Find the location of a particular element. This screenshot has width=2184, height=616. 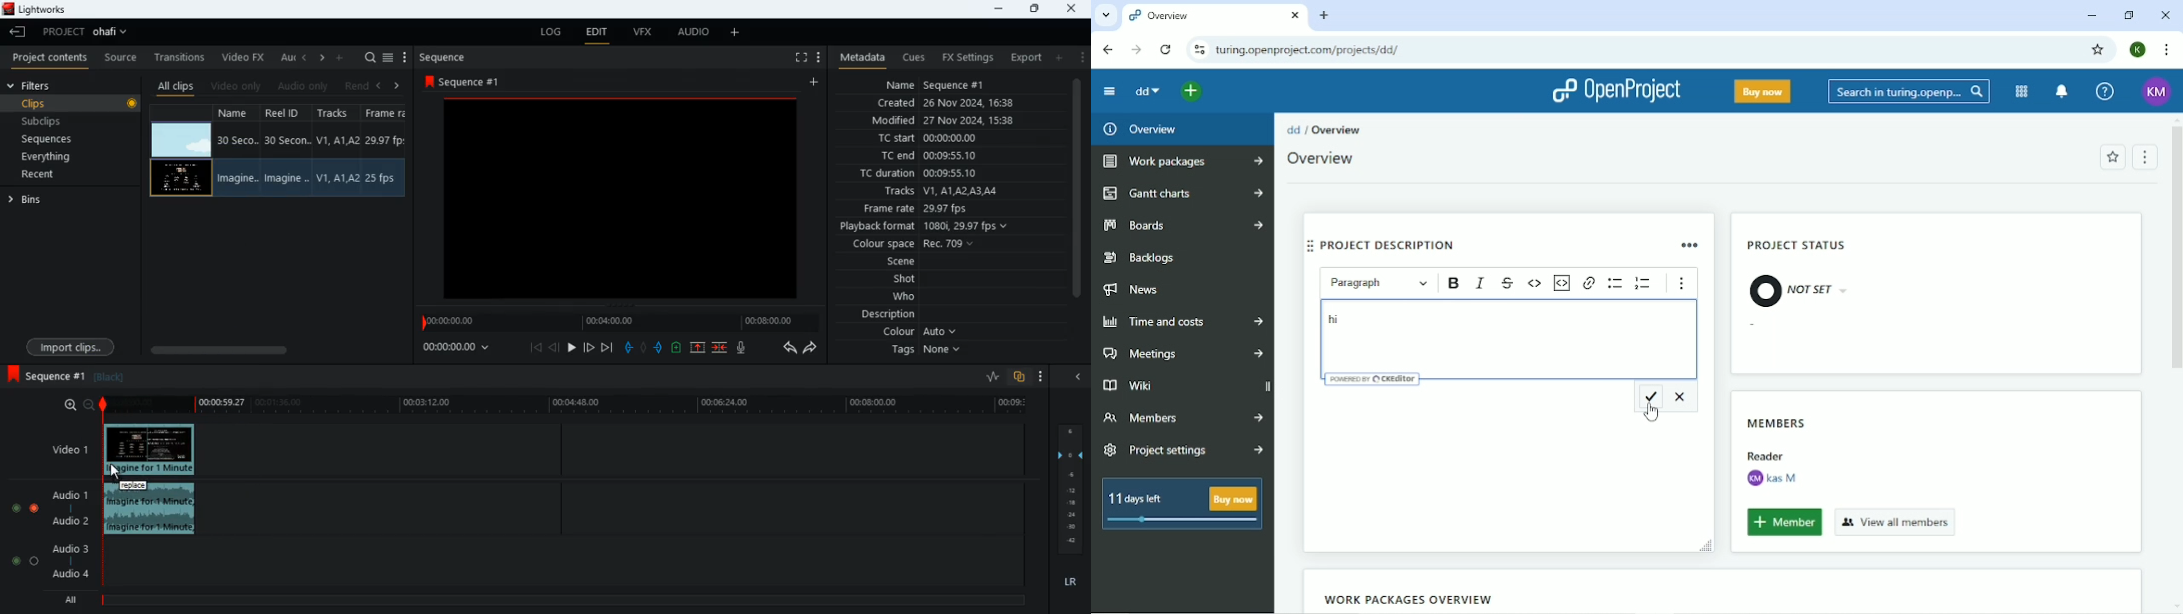

time is located at coordinates (462, 350).